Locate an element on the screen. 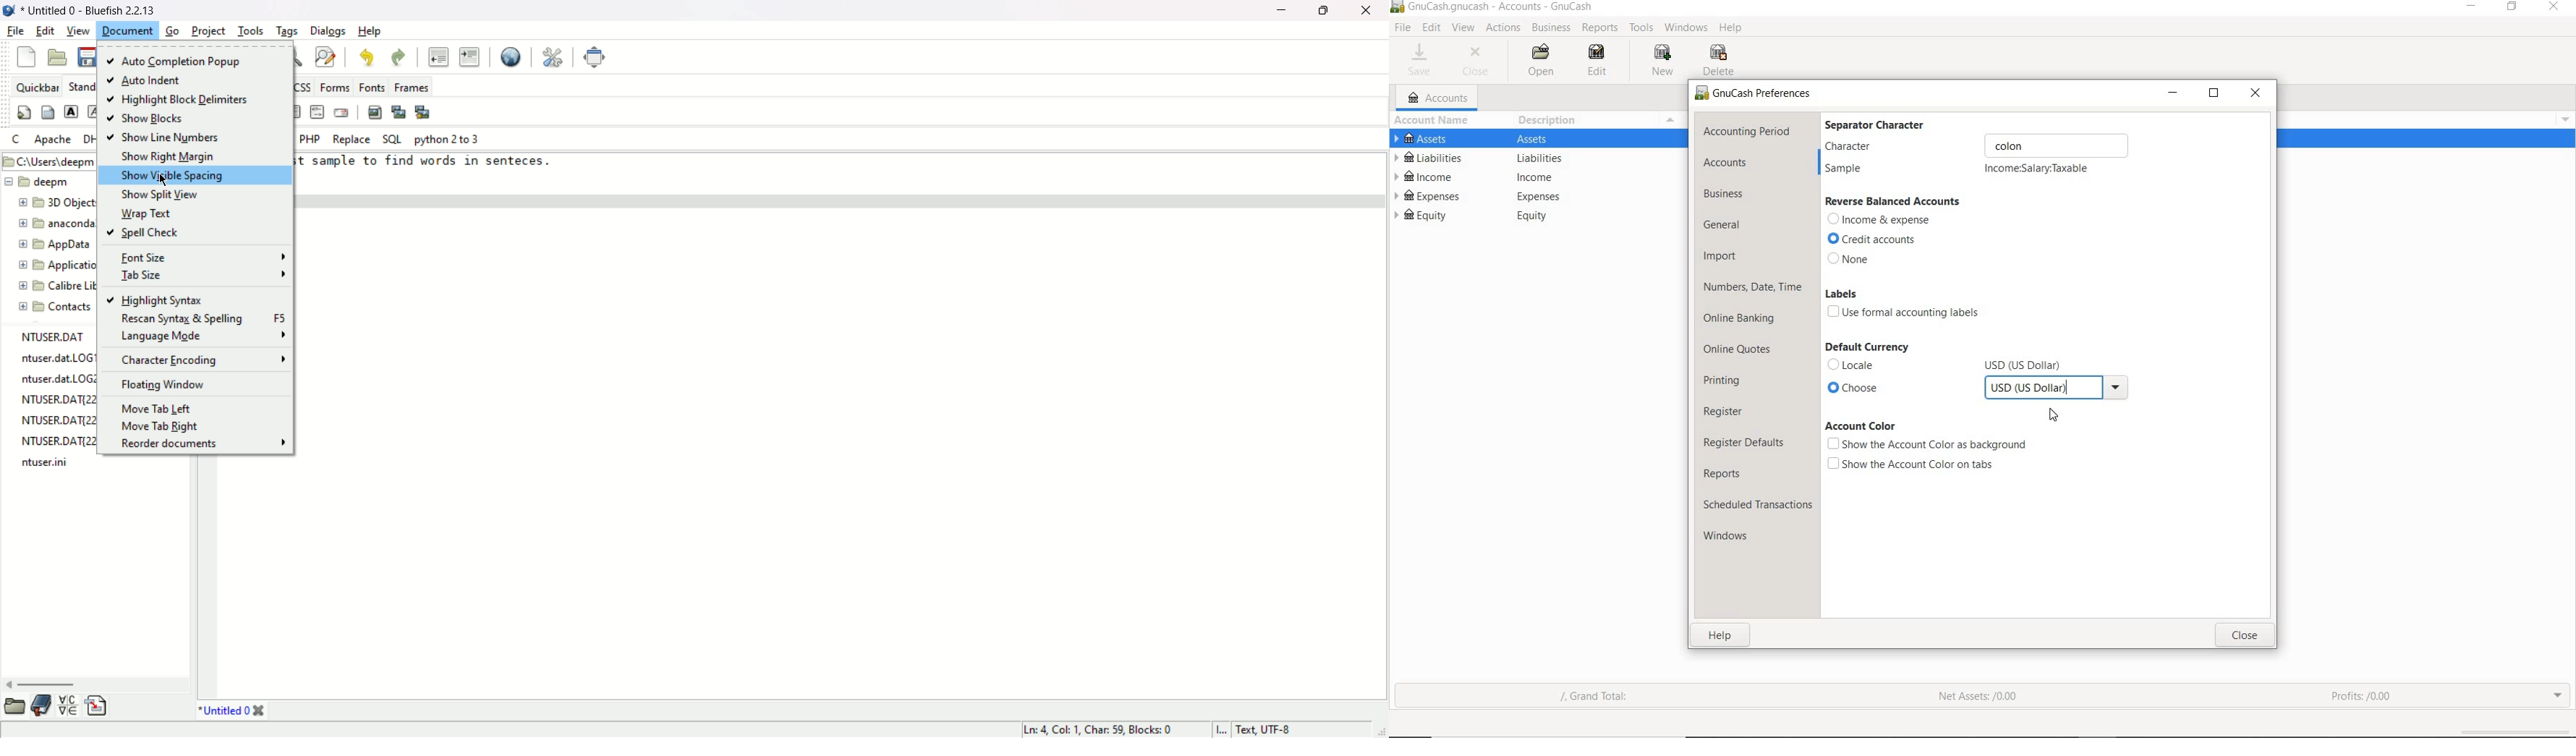  register is located at coordinates (1725, 411).